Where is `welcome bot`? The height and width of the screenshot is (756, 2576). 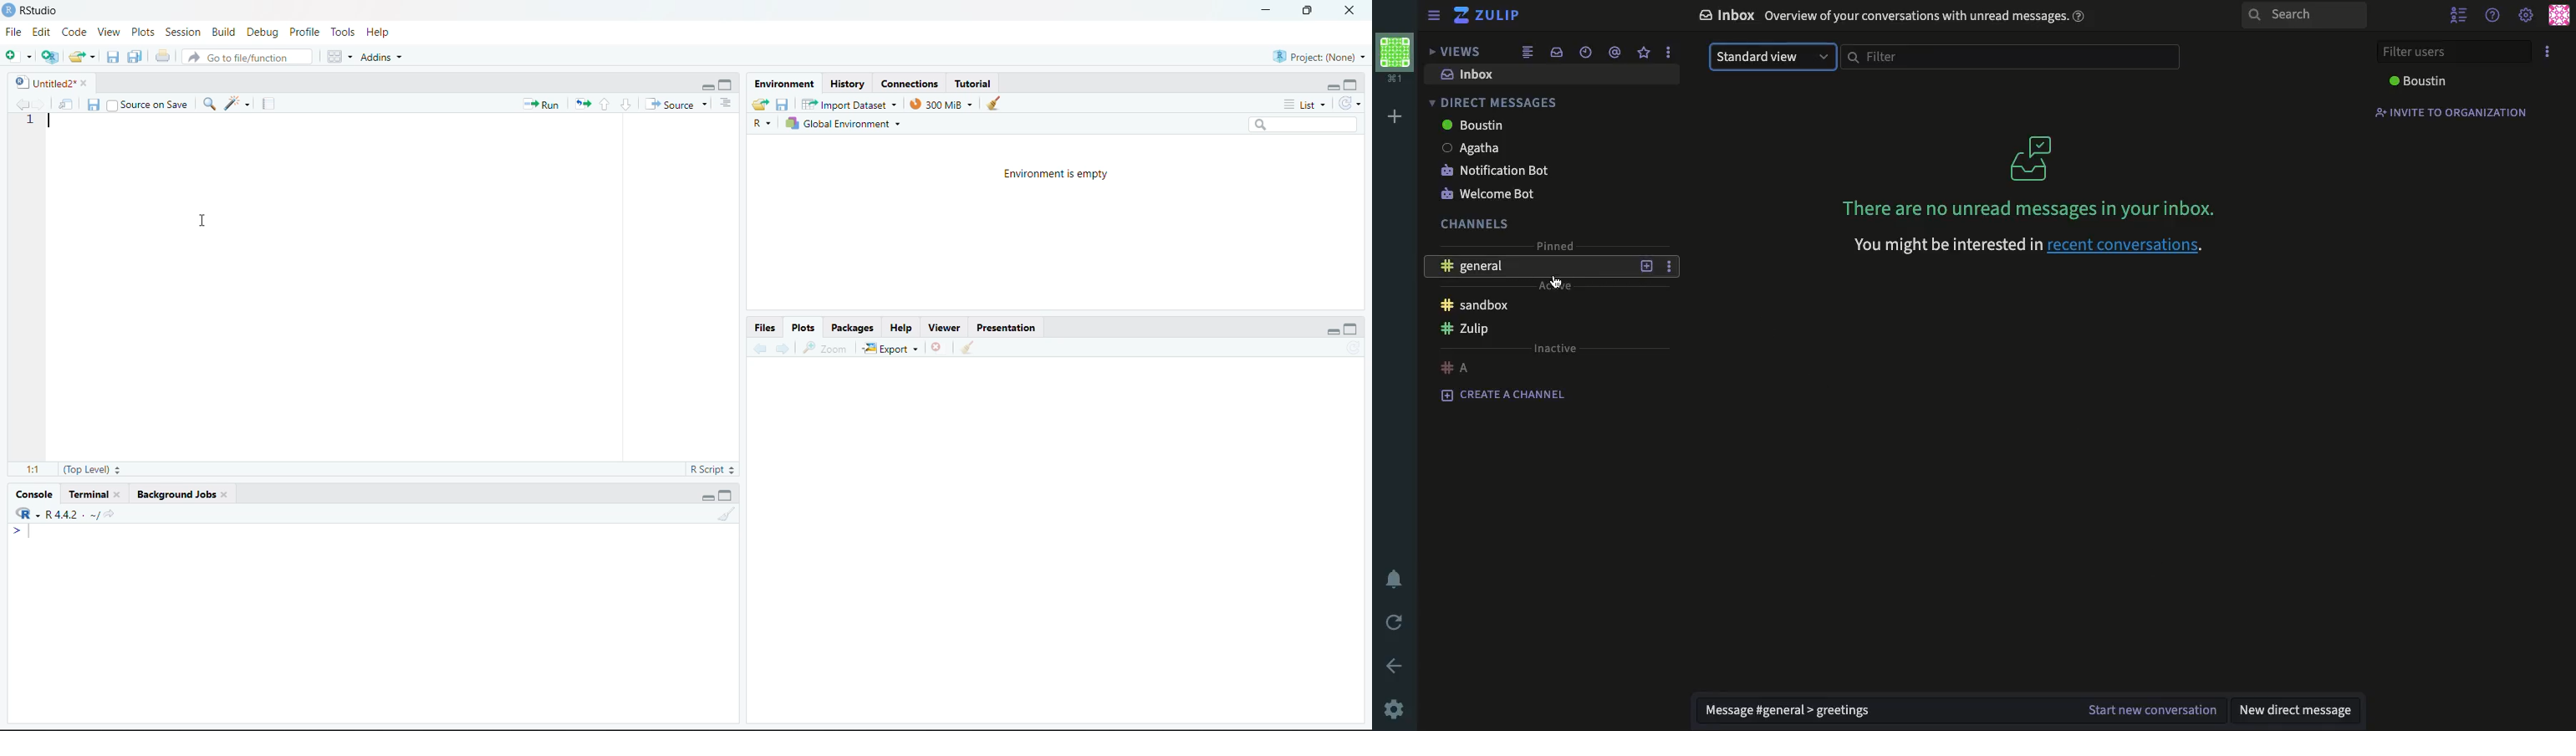
welcome bot is located at coordinates (1491, 194).